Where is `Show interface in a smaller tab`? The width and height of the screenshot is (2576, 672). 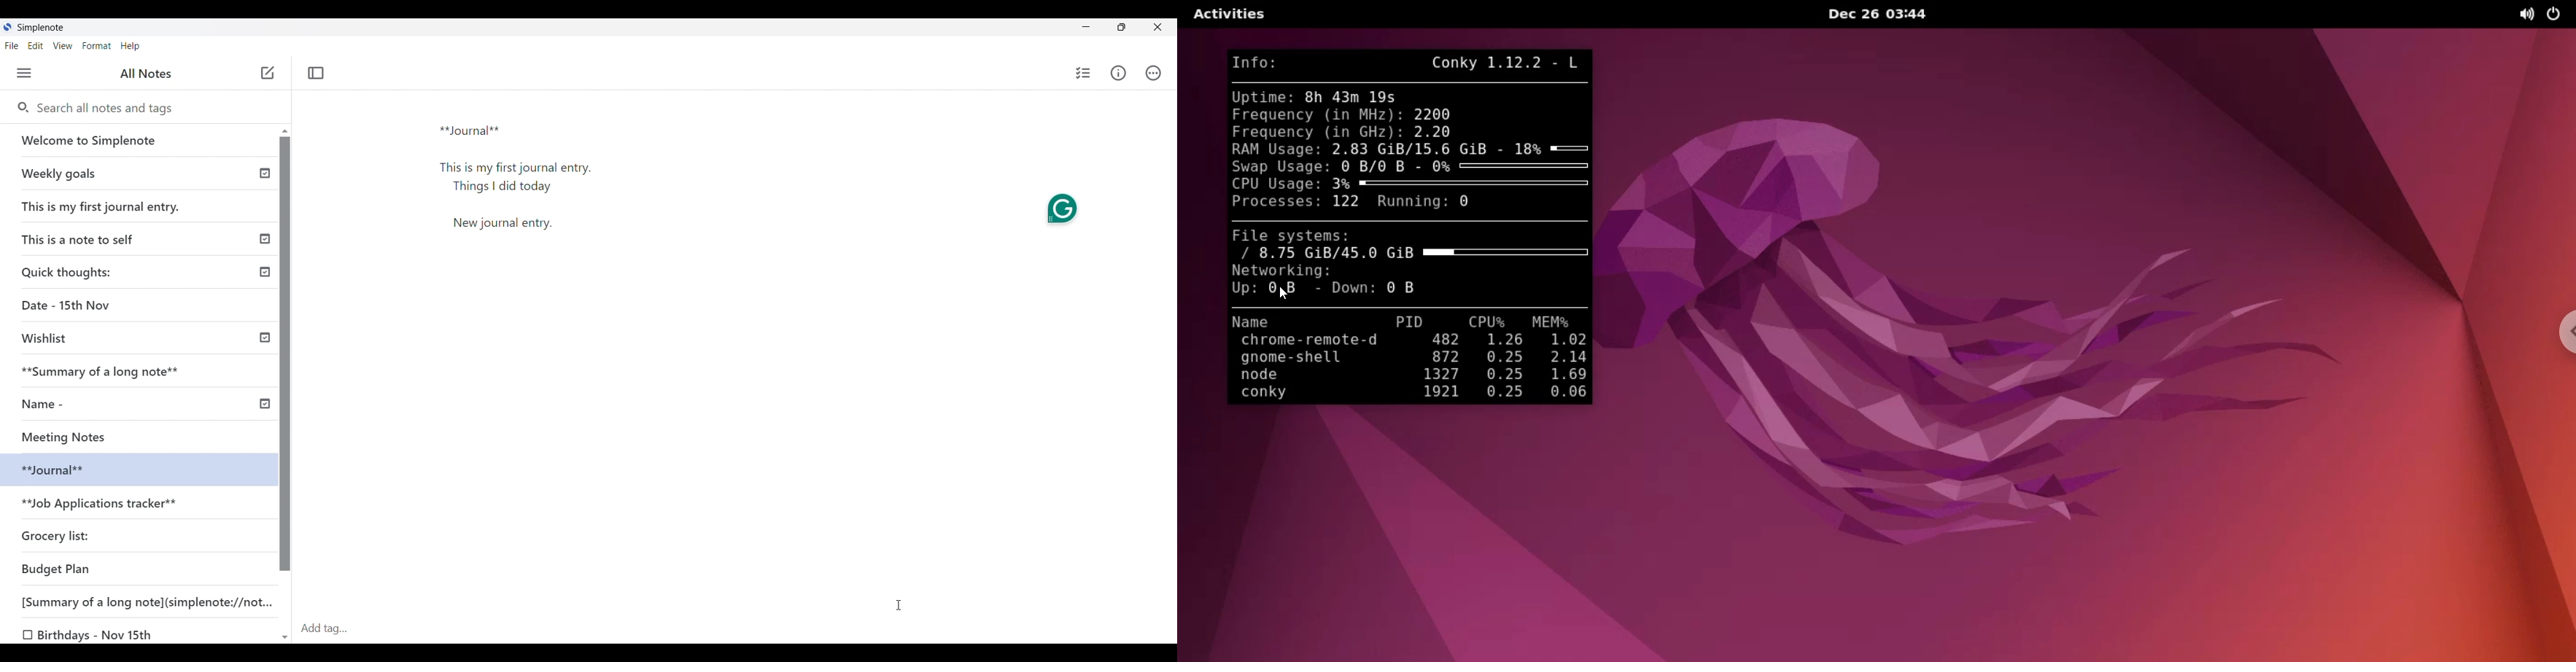 Show interface in a smaller tab is located at coordinates (1122, 27).